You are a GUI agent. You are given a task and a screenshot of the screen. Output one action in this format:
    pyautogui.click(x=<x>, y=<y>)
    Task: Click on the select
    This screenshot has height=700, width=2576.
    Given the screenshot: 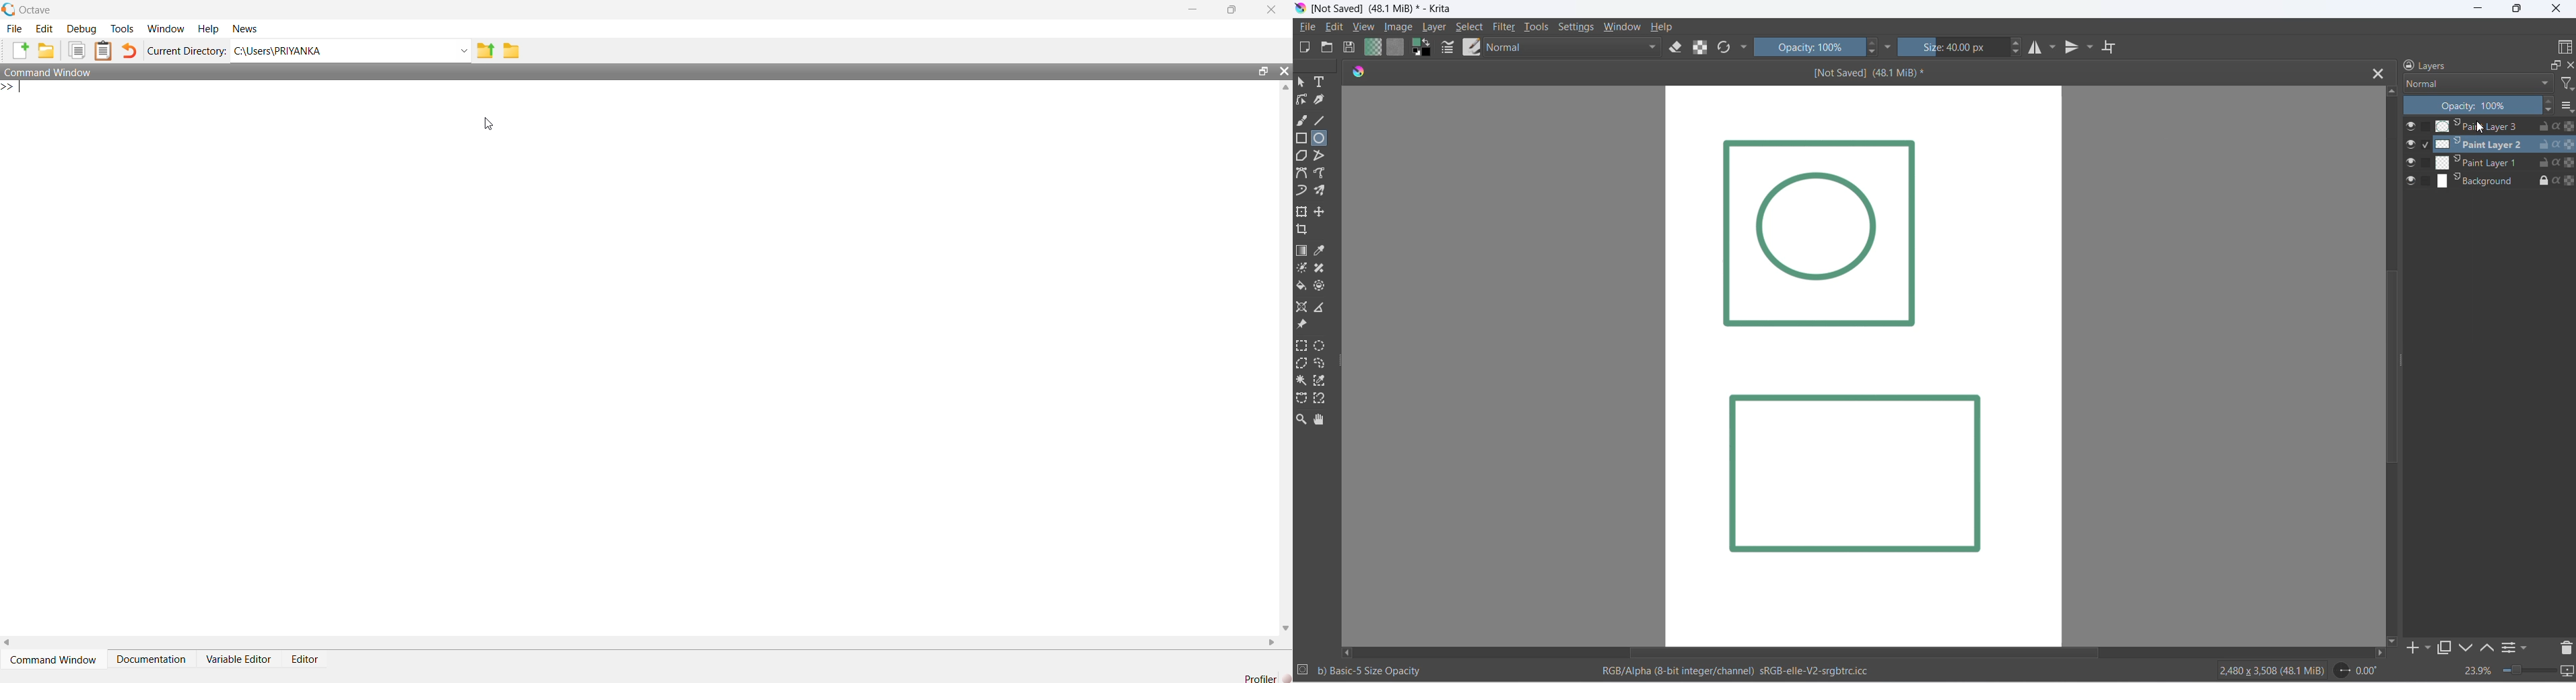 What is the action you would take?
    pyautogui.click(x=1473, y=28)
    